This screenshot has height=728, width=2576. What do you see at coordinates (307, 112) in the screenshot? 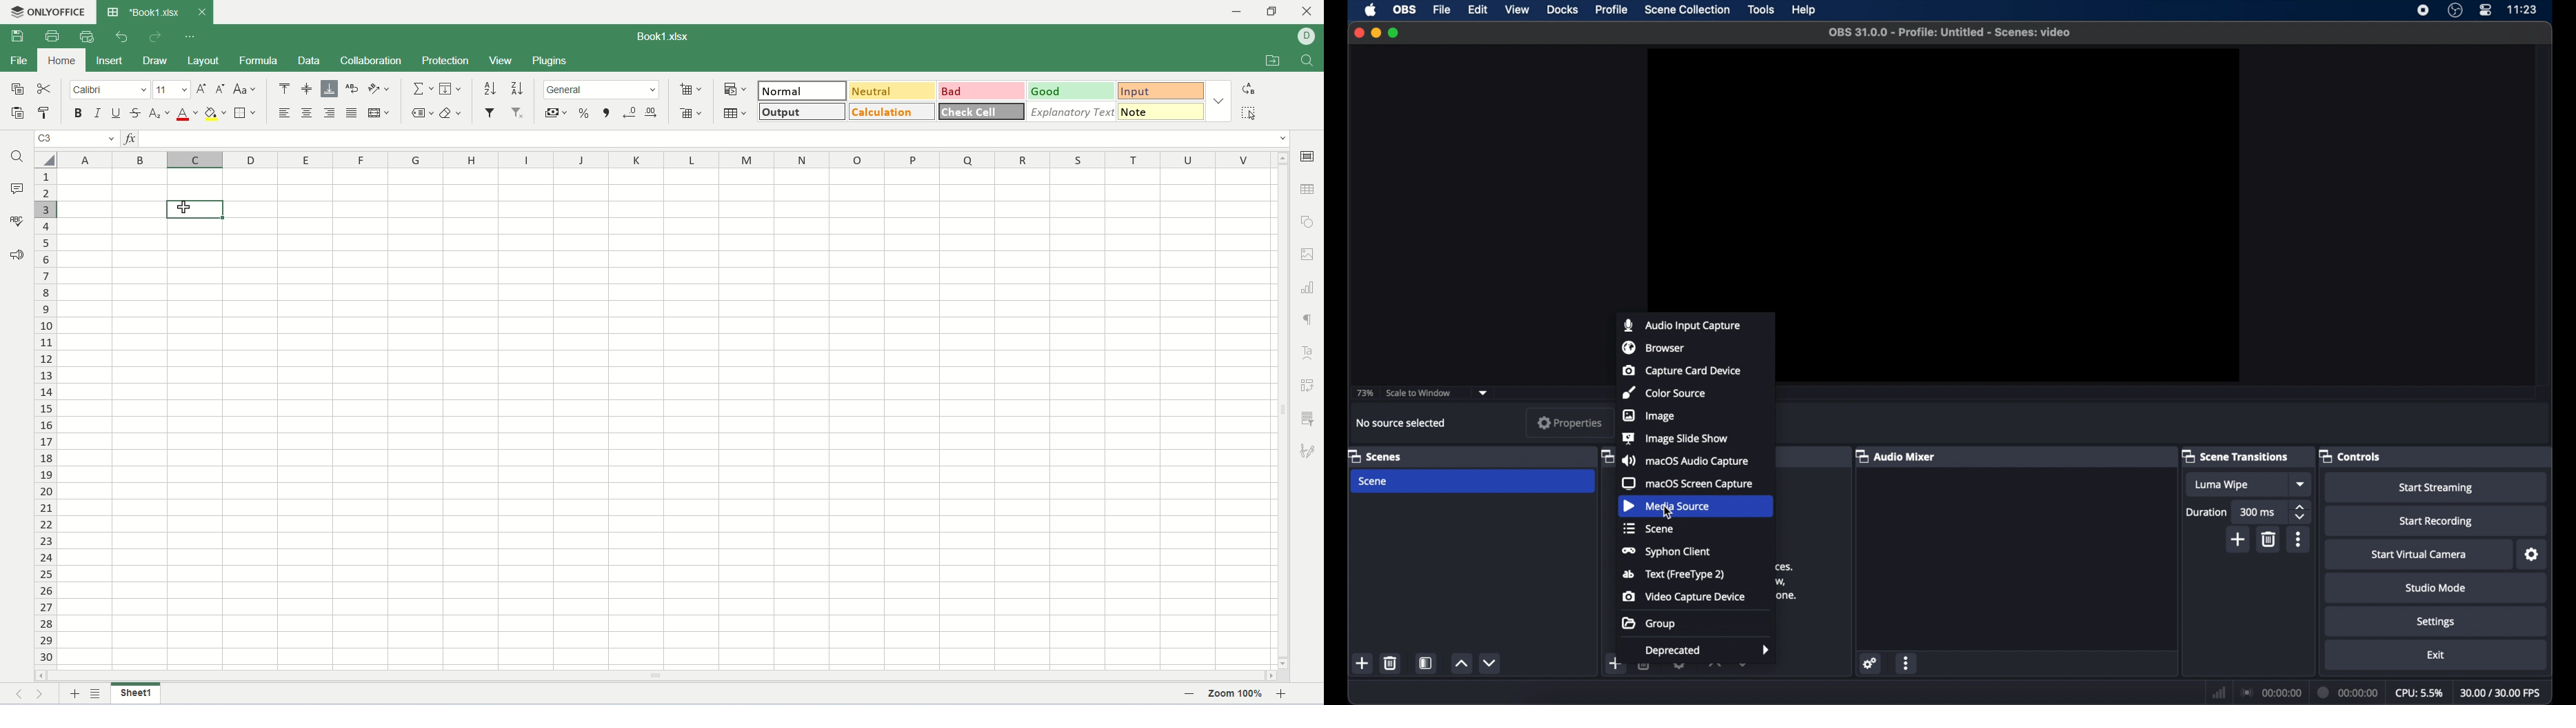
I see `align center` at bounding box center [307, 112].